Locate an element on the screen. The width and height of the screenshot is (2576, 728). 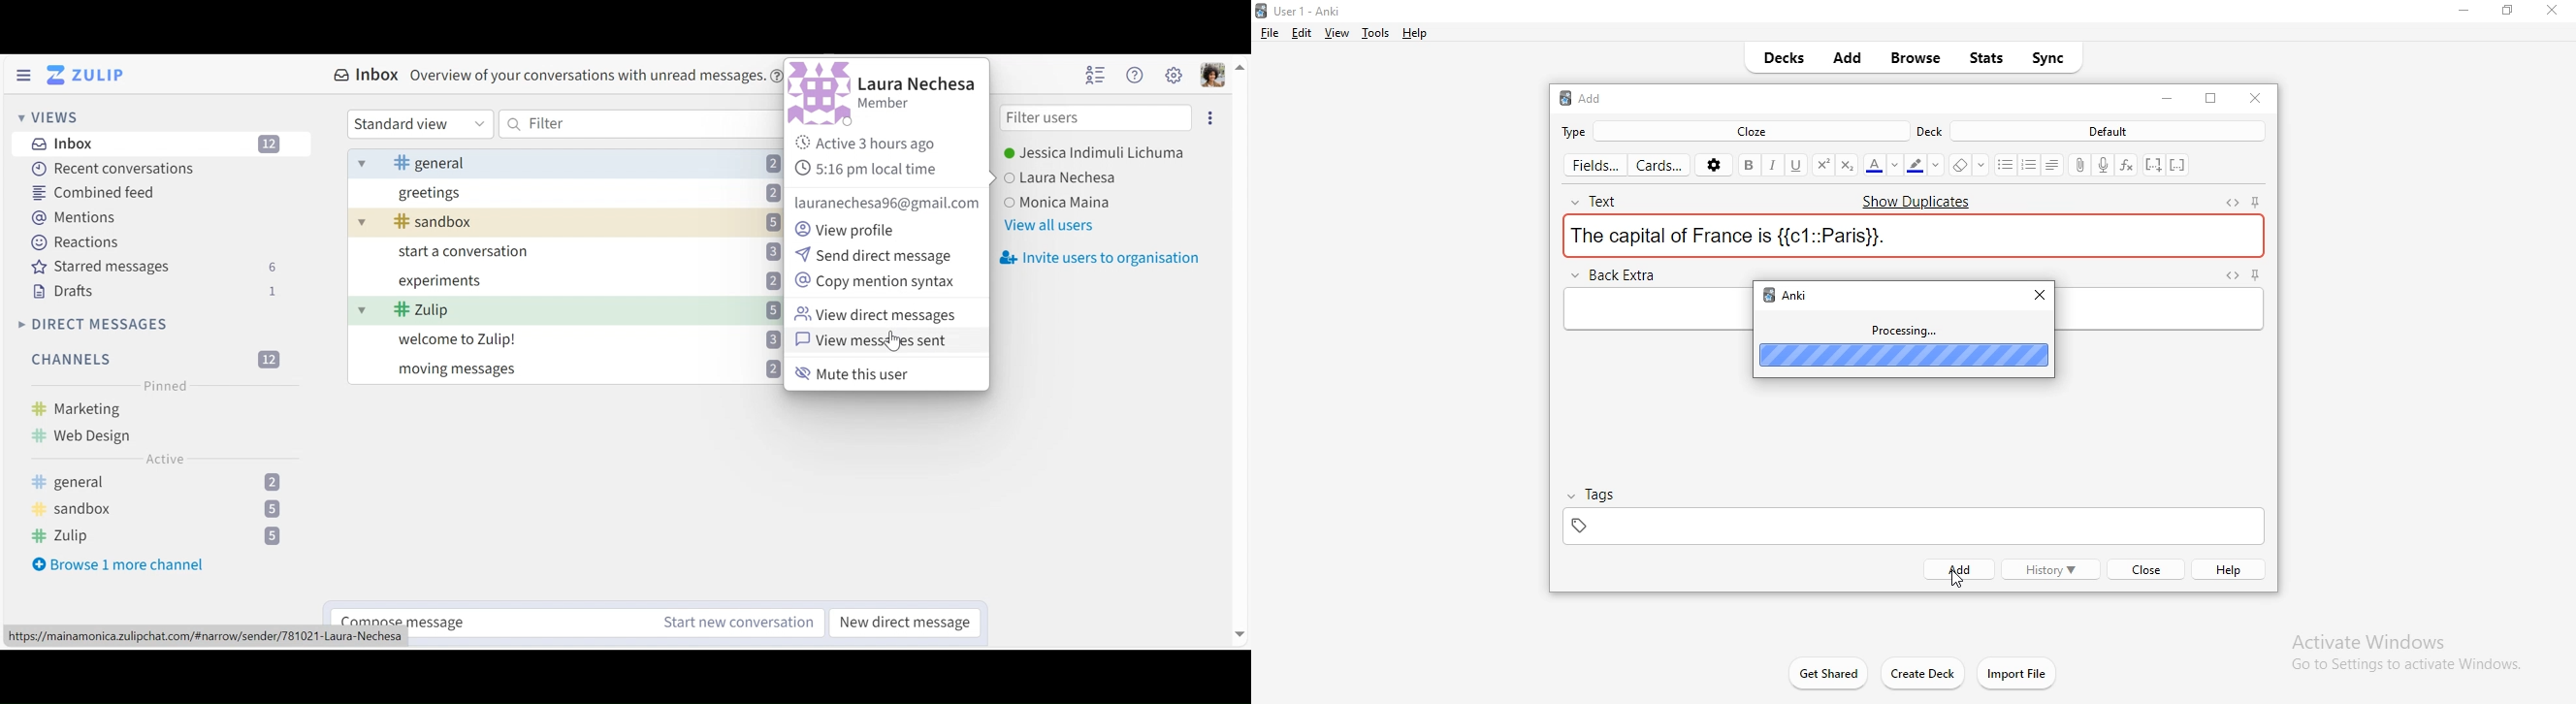
User name is located at coordinates (916, 84).